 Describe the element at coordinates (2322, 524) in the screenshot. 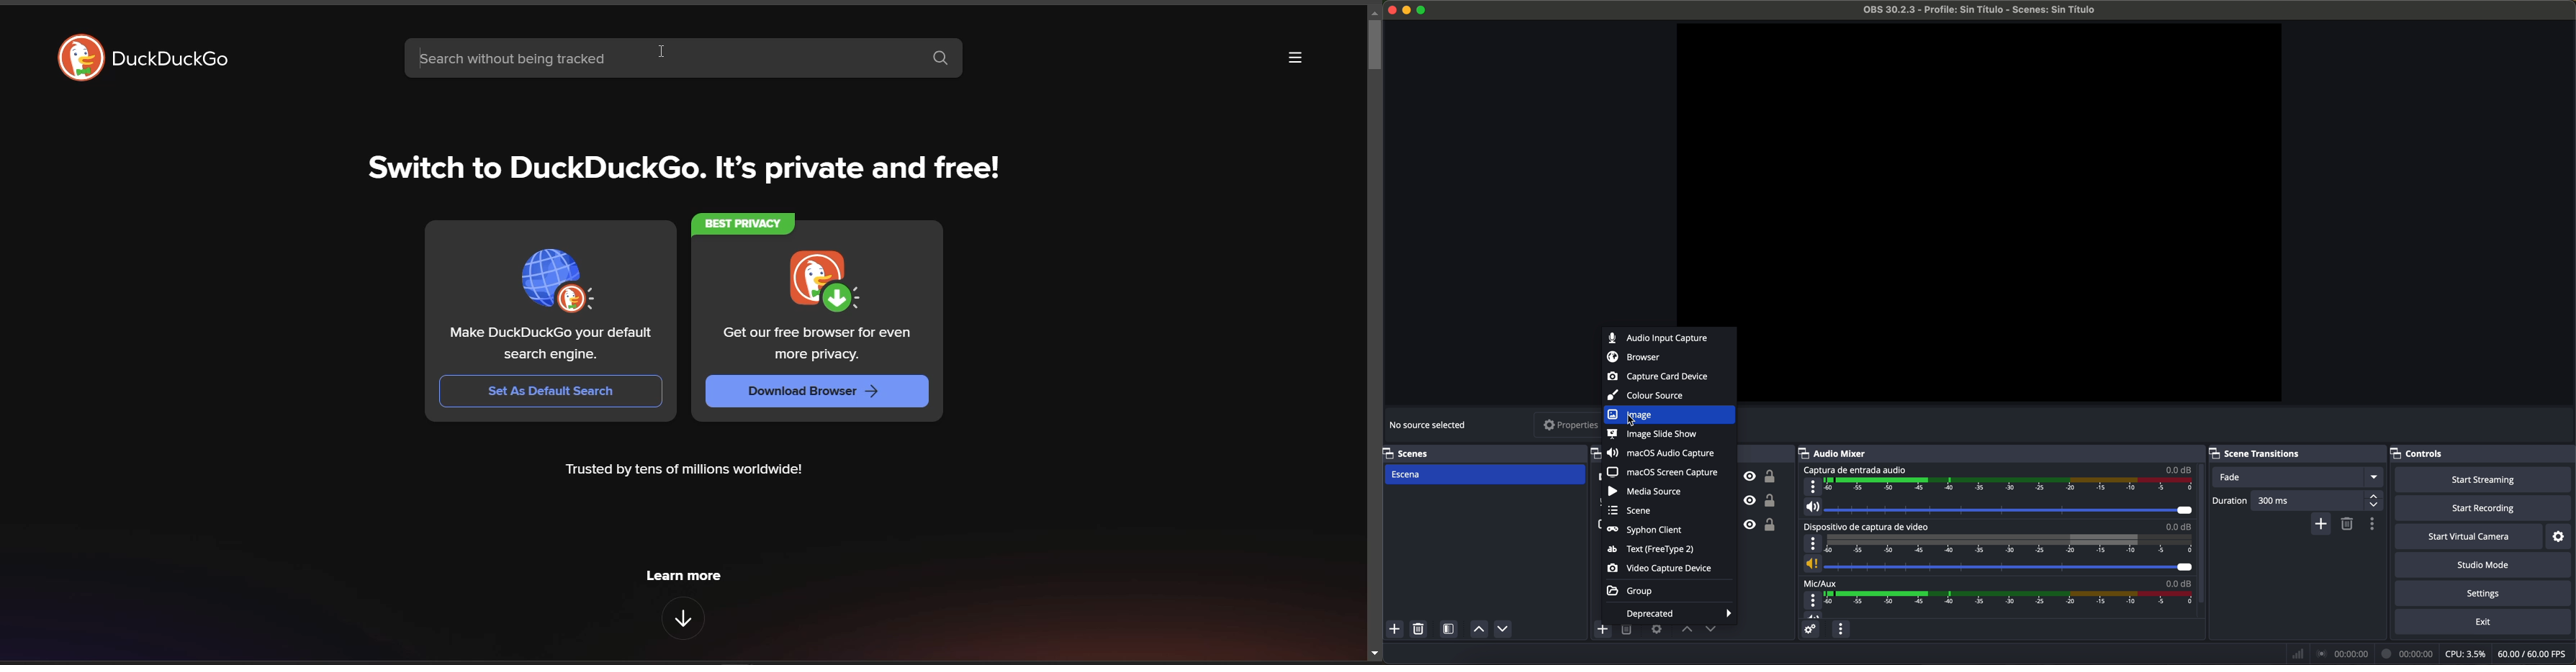

I see `add configurable transition` at that location.